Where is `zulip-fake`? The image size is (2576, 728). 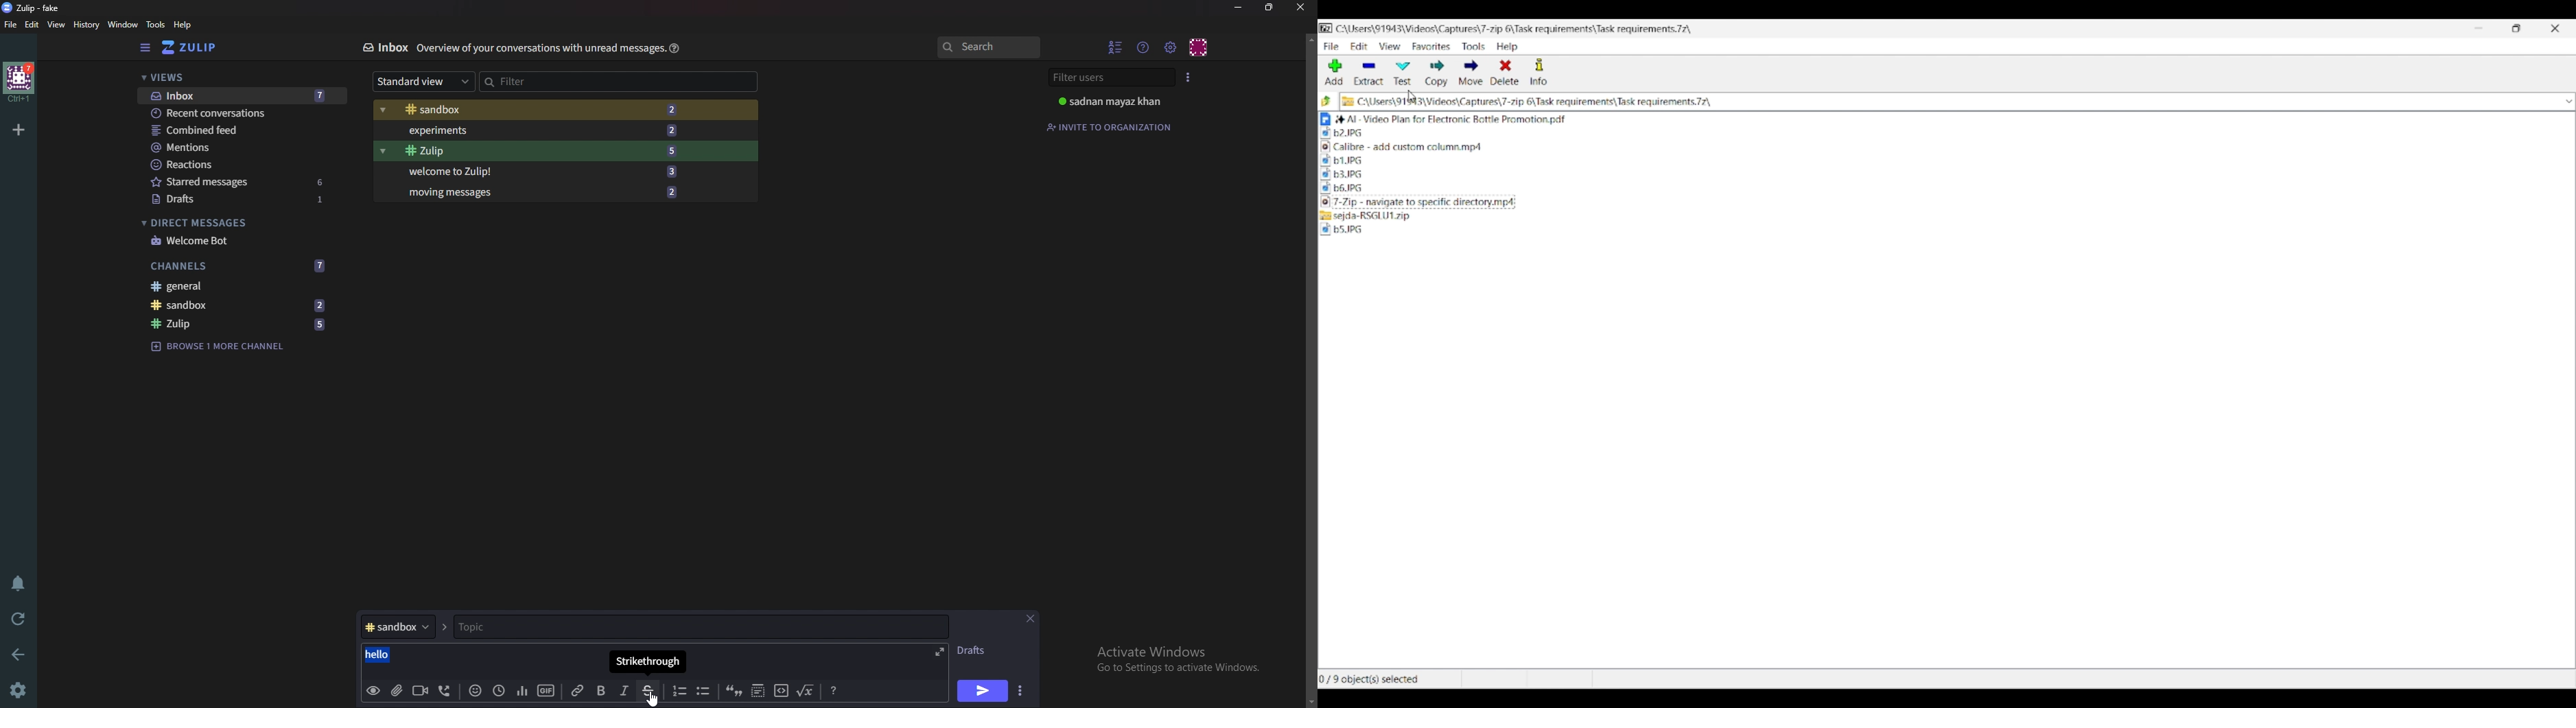 zulip-fake is located at coordinates (36, 8).